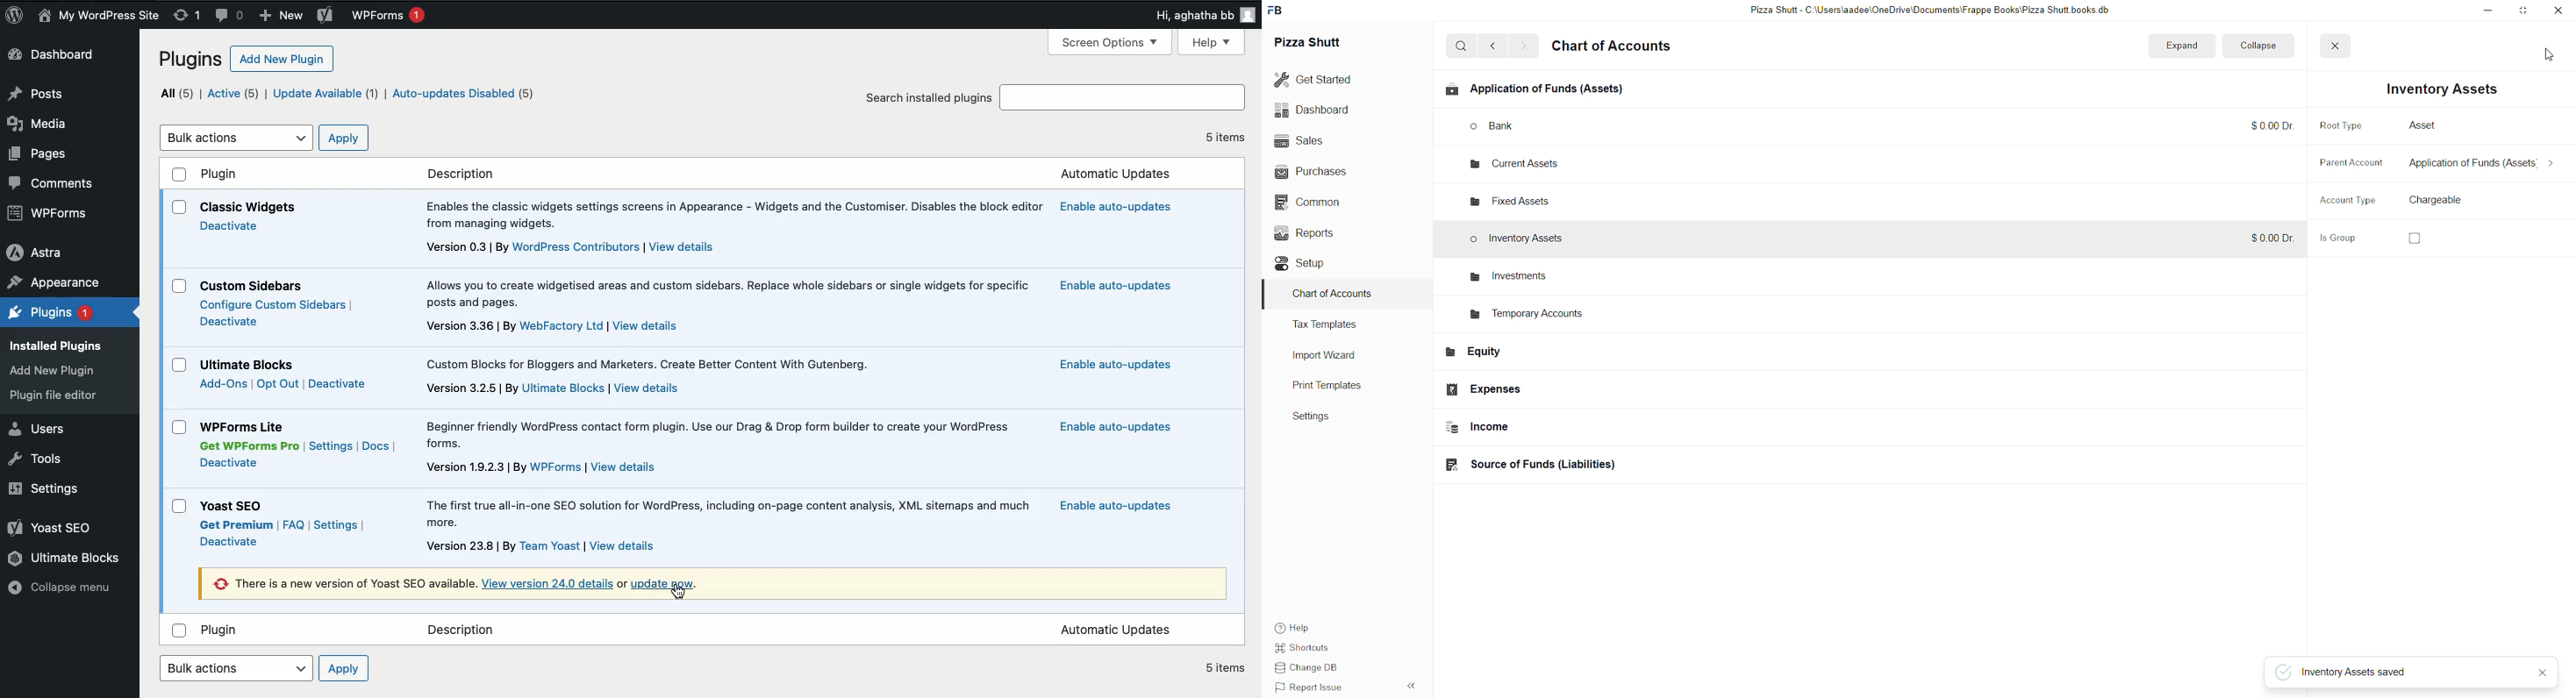 This screenshot has height=700, width=2576. Describe the element at coordinates (180, 286) in the screenshot. I see `Checkbox` at that location.